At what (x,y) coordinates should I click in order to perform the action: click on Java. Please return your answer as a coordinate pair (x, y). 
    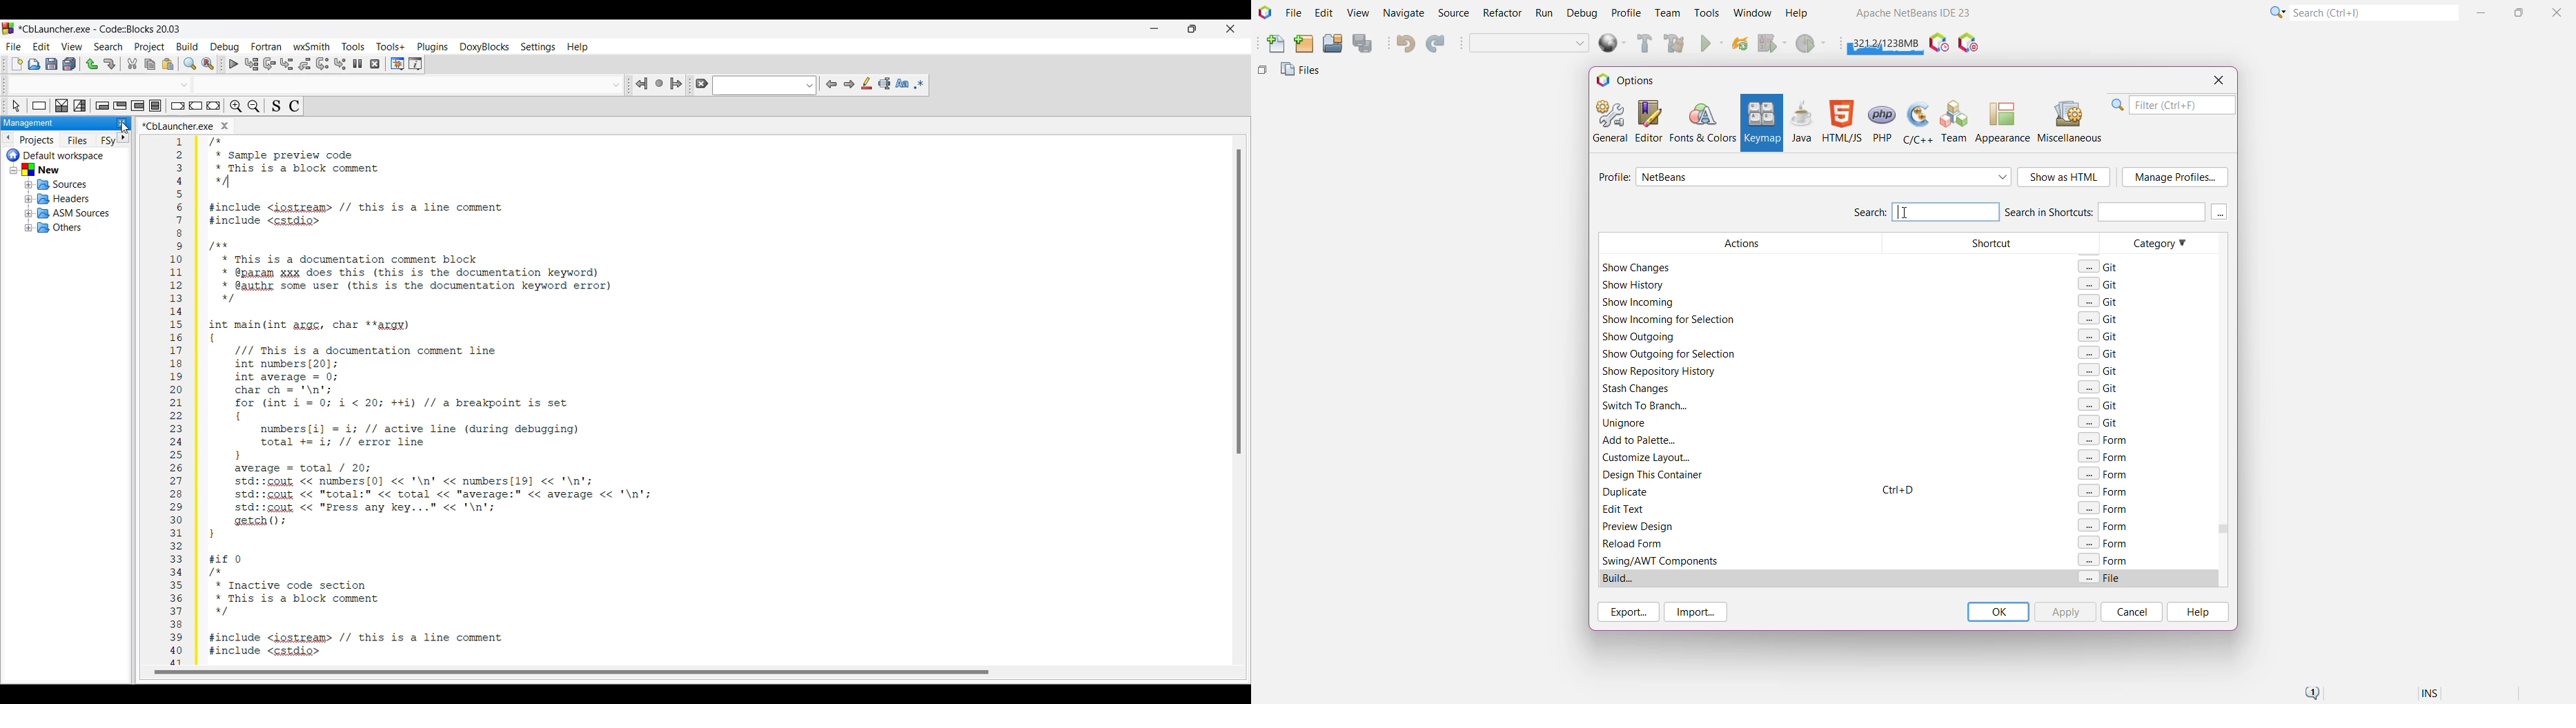
    Looking at the image, I should click on (1802, 121).